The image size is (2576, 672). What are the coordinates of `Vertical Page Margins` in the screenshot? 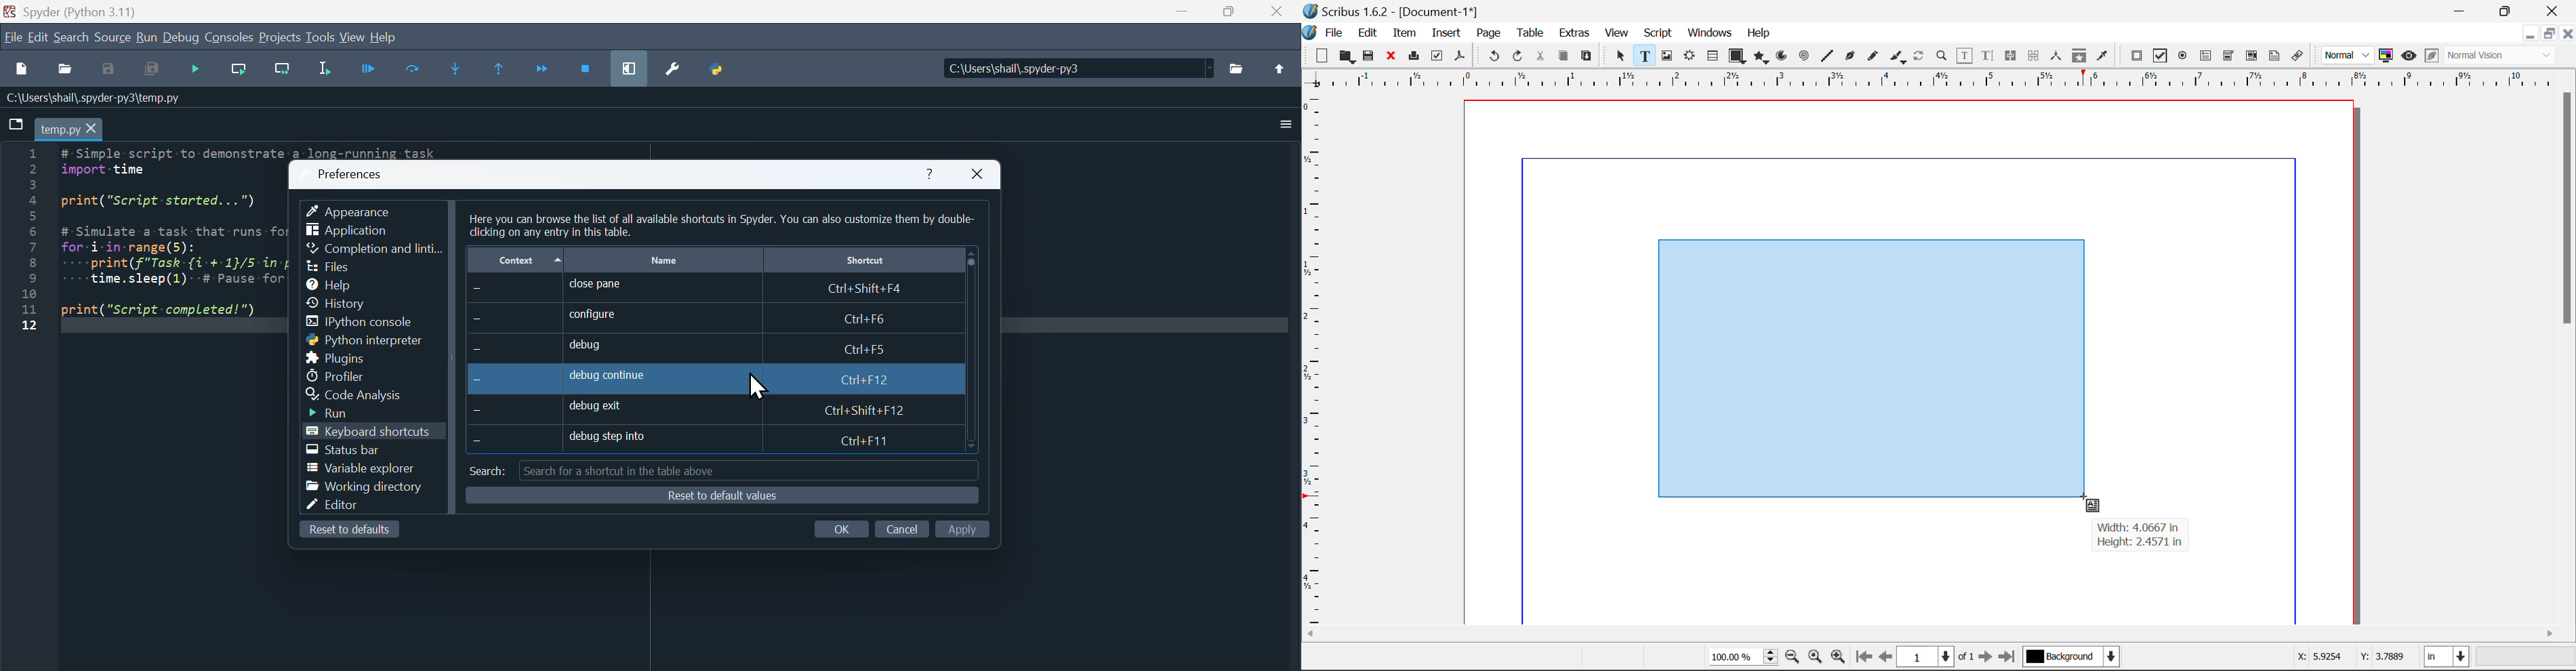 It's located at (1946, 80).